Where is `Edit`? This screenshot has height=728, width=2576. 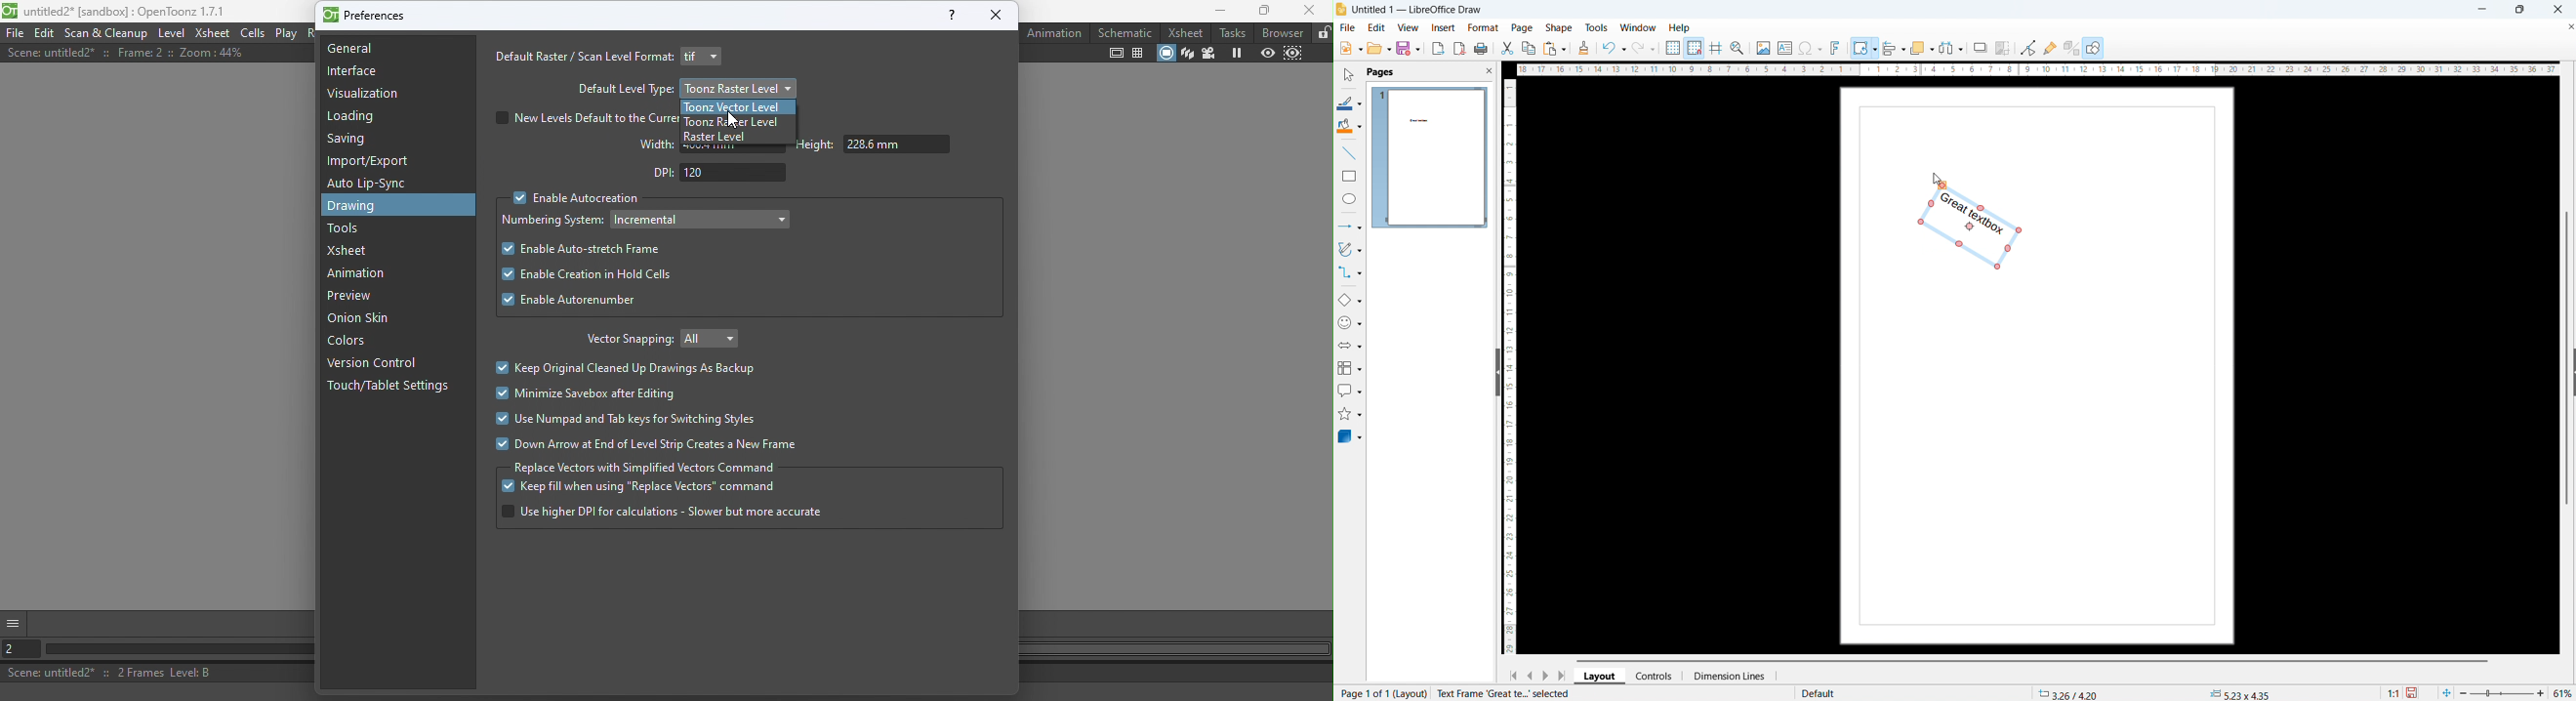 Edit is located at coordinates (46, 32).